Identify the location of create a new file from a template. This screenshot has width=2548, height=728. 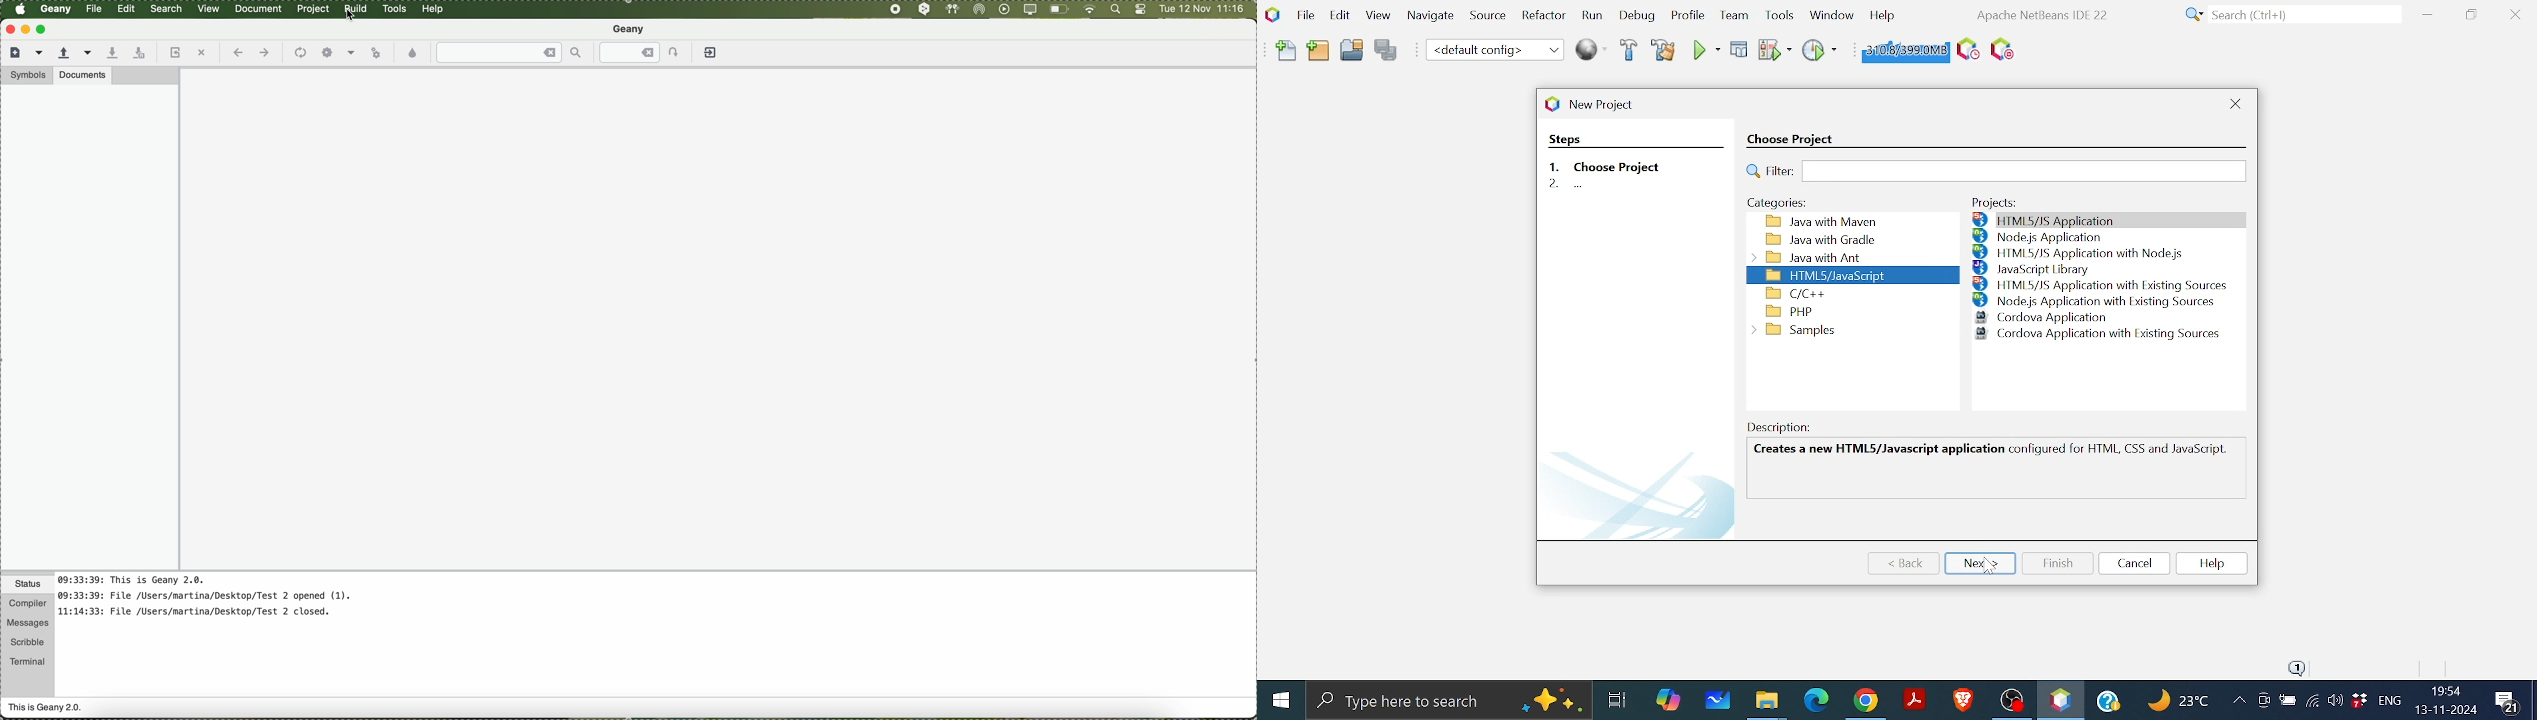
(41, 54).